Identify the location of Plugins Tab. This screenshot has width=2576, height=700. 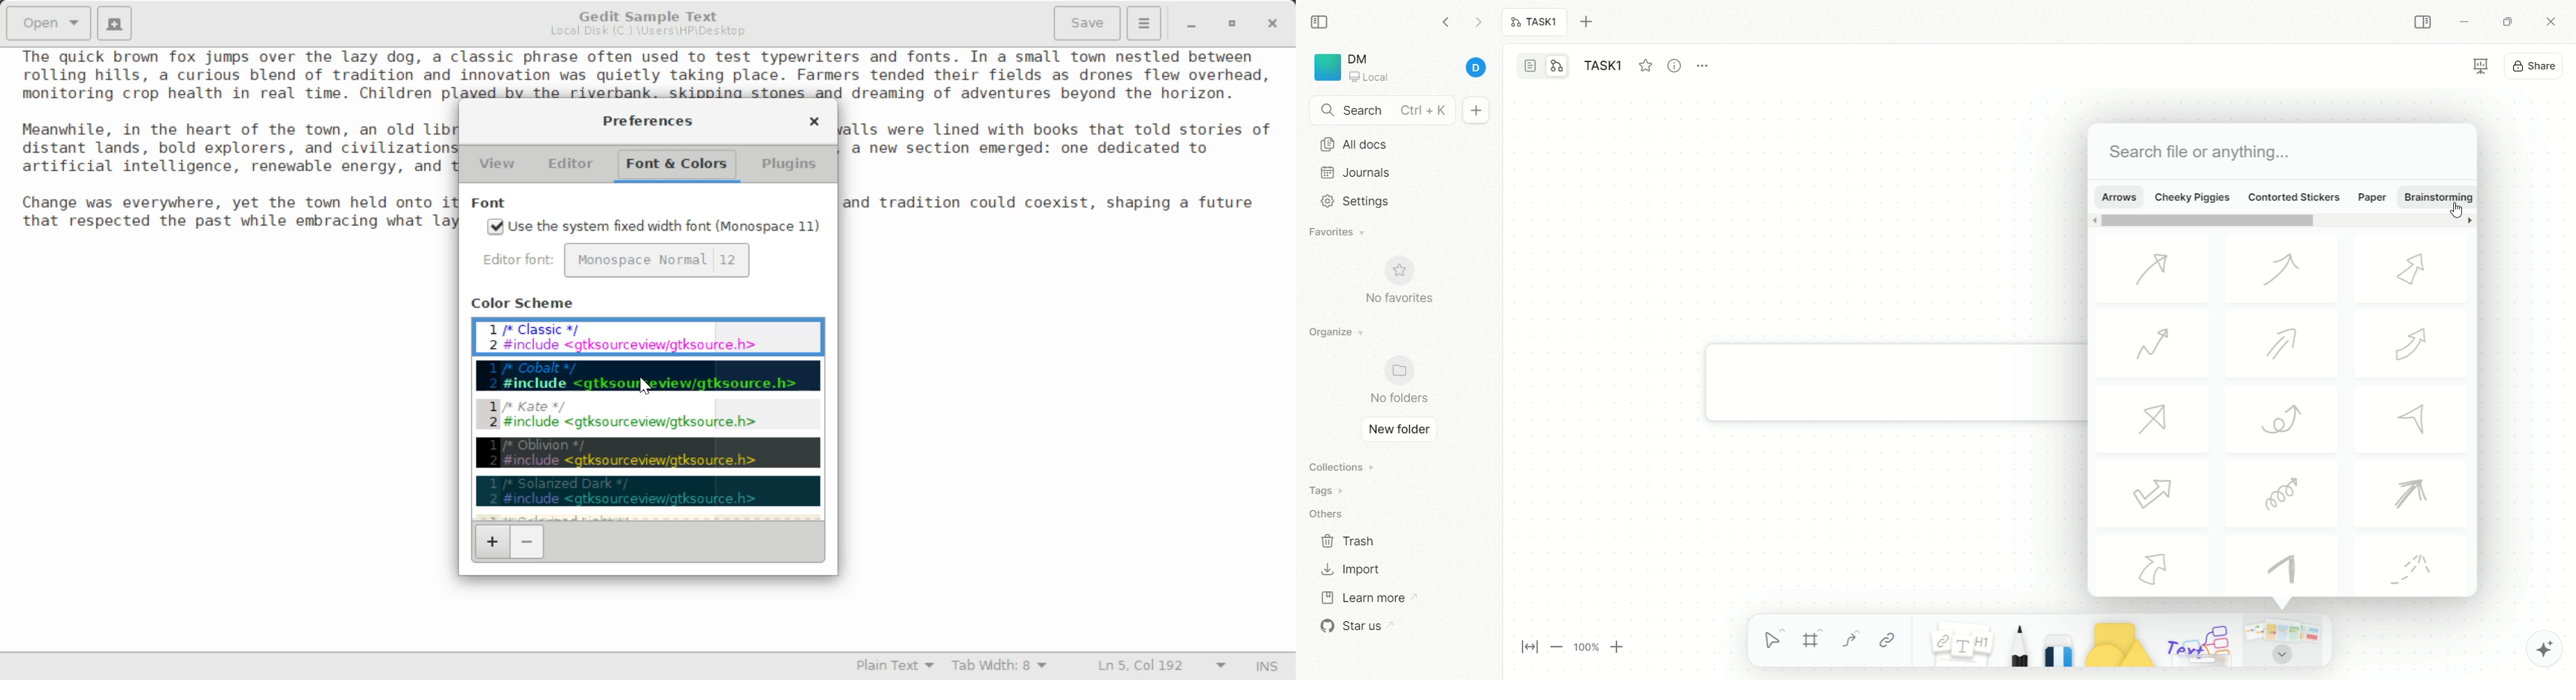
(787, 166).